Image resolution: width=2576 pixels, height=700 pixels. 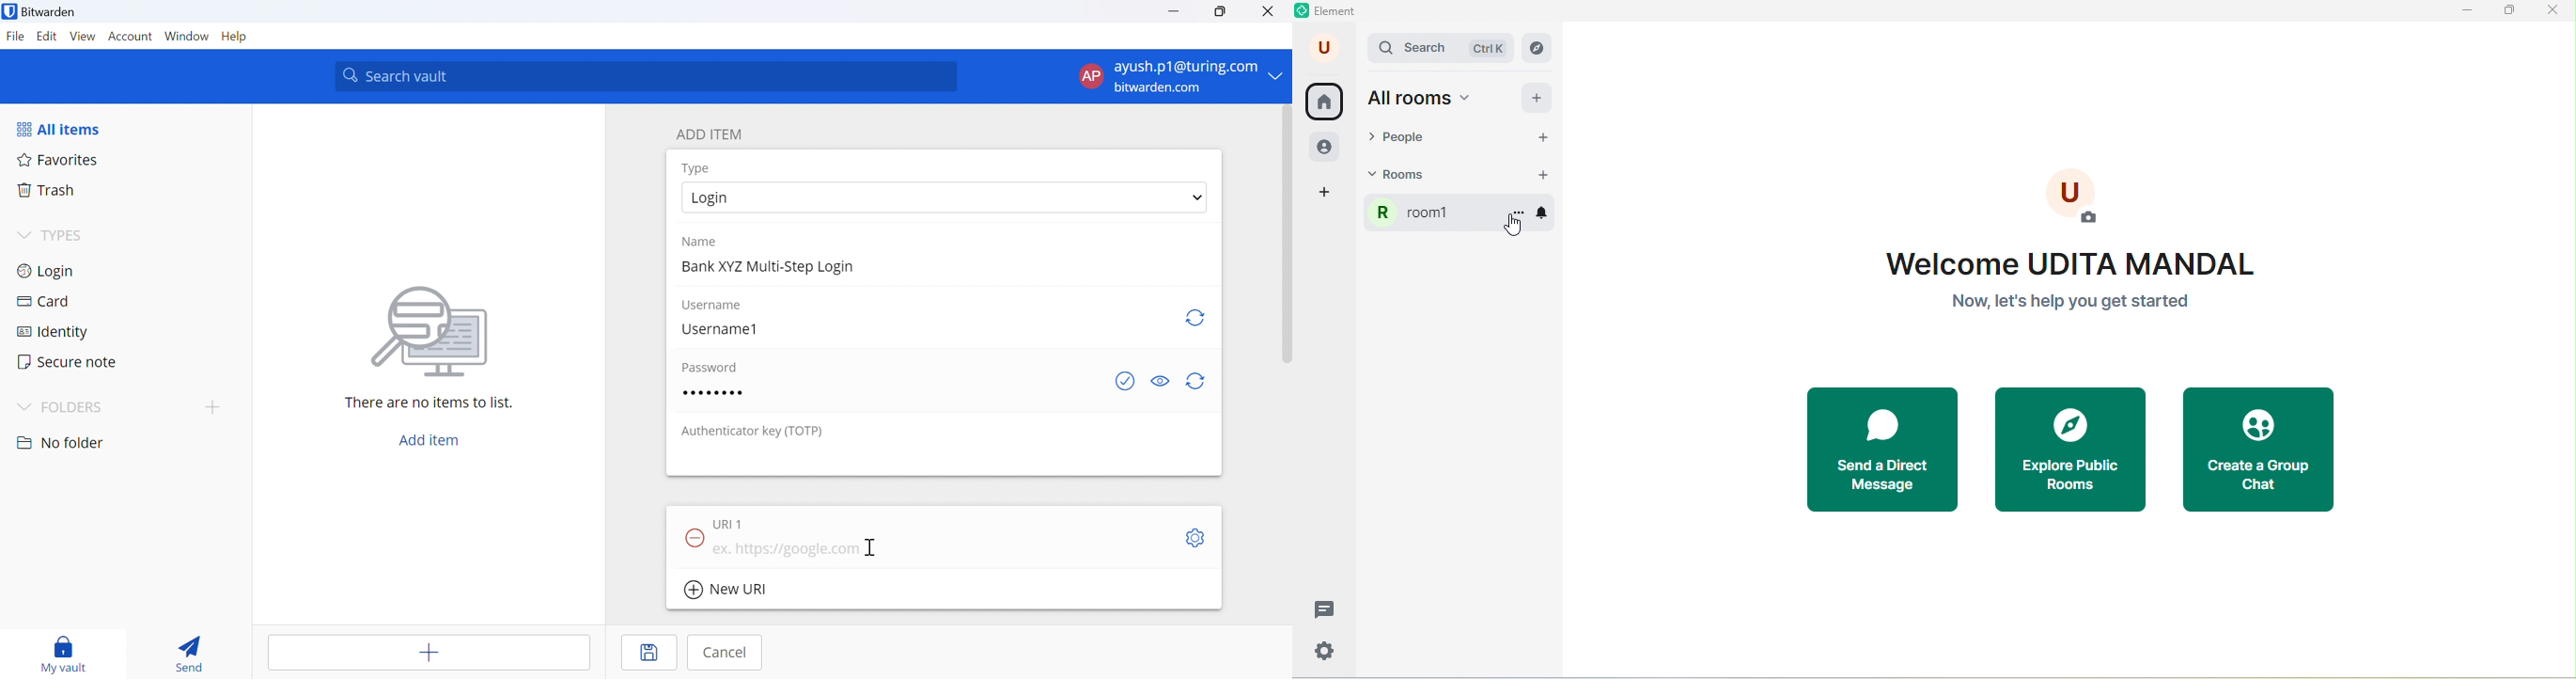 I want to click on File, so click(x=15, y=37).